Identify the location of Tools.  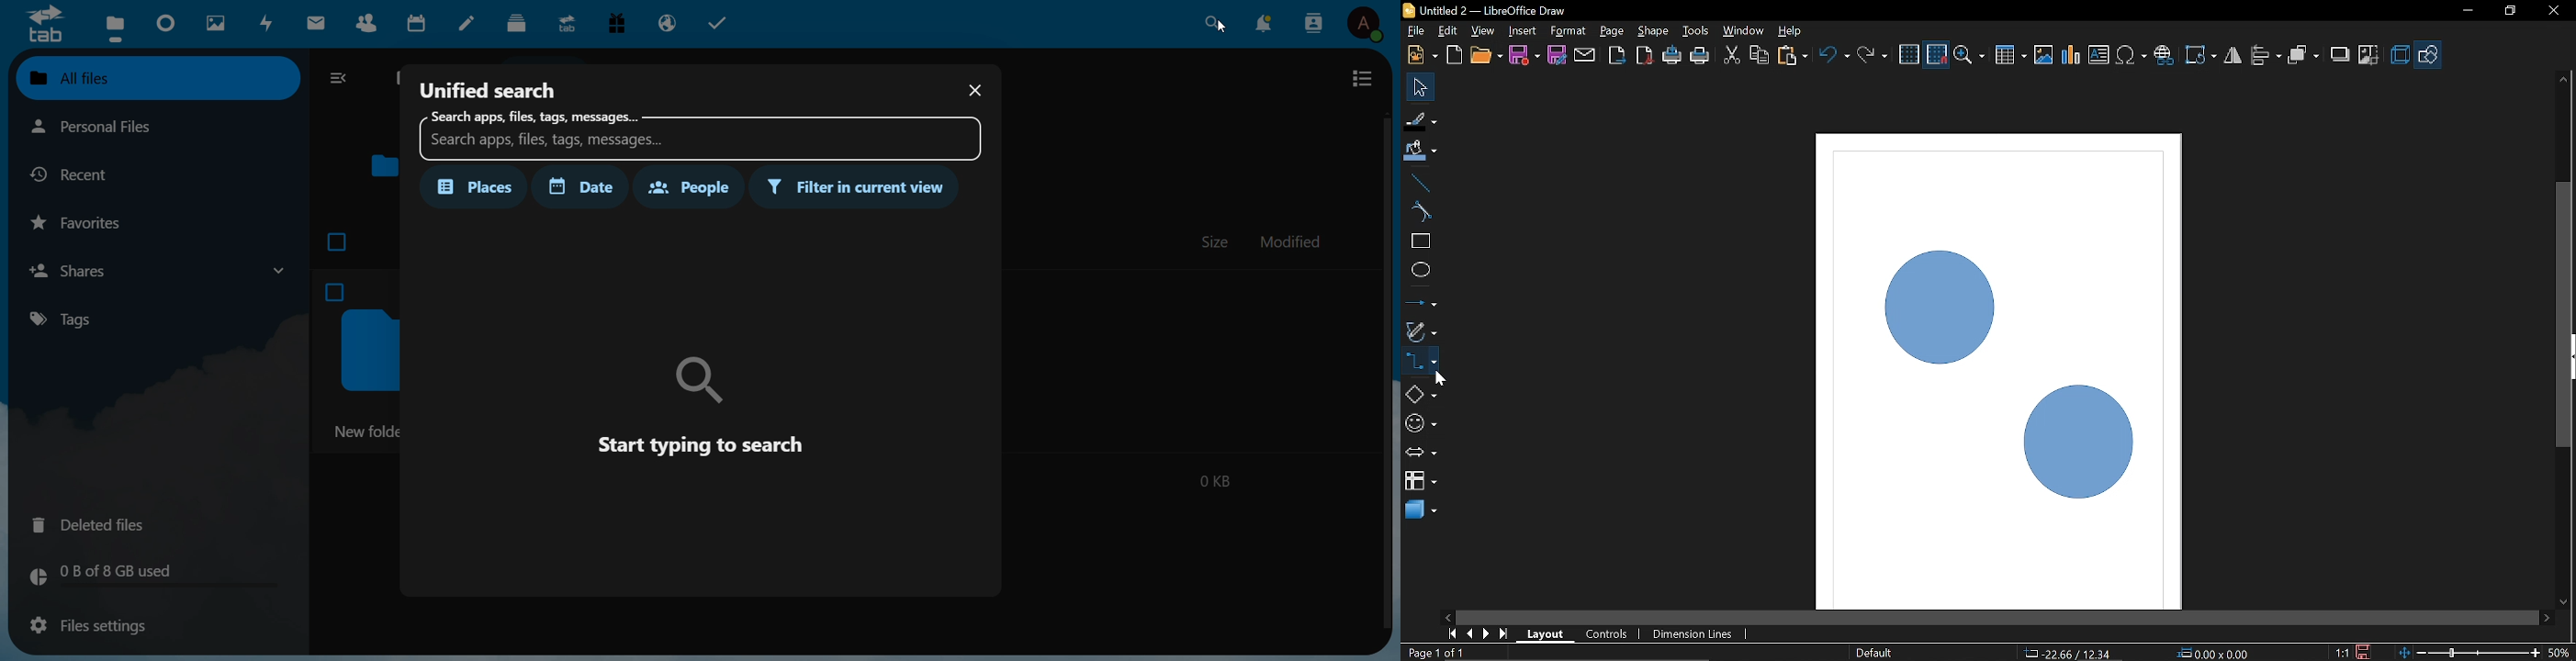
(1697, 32).